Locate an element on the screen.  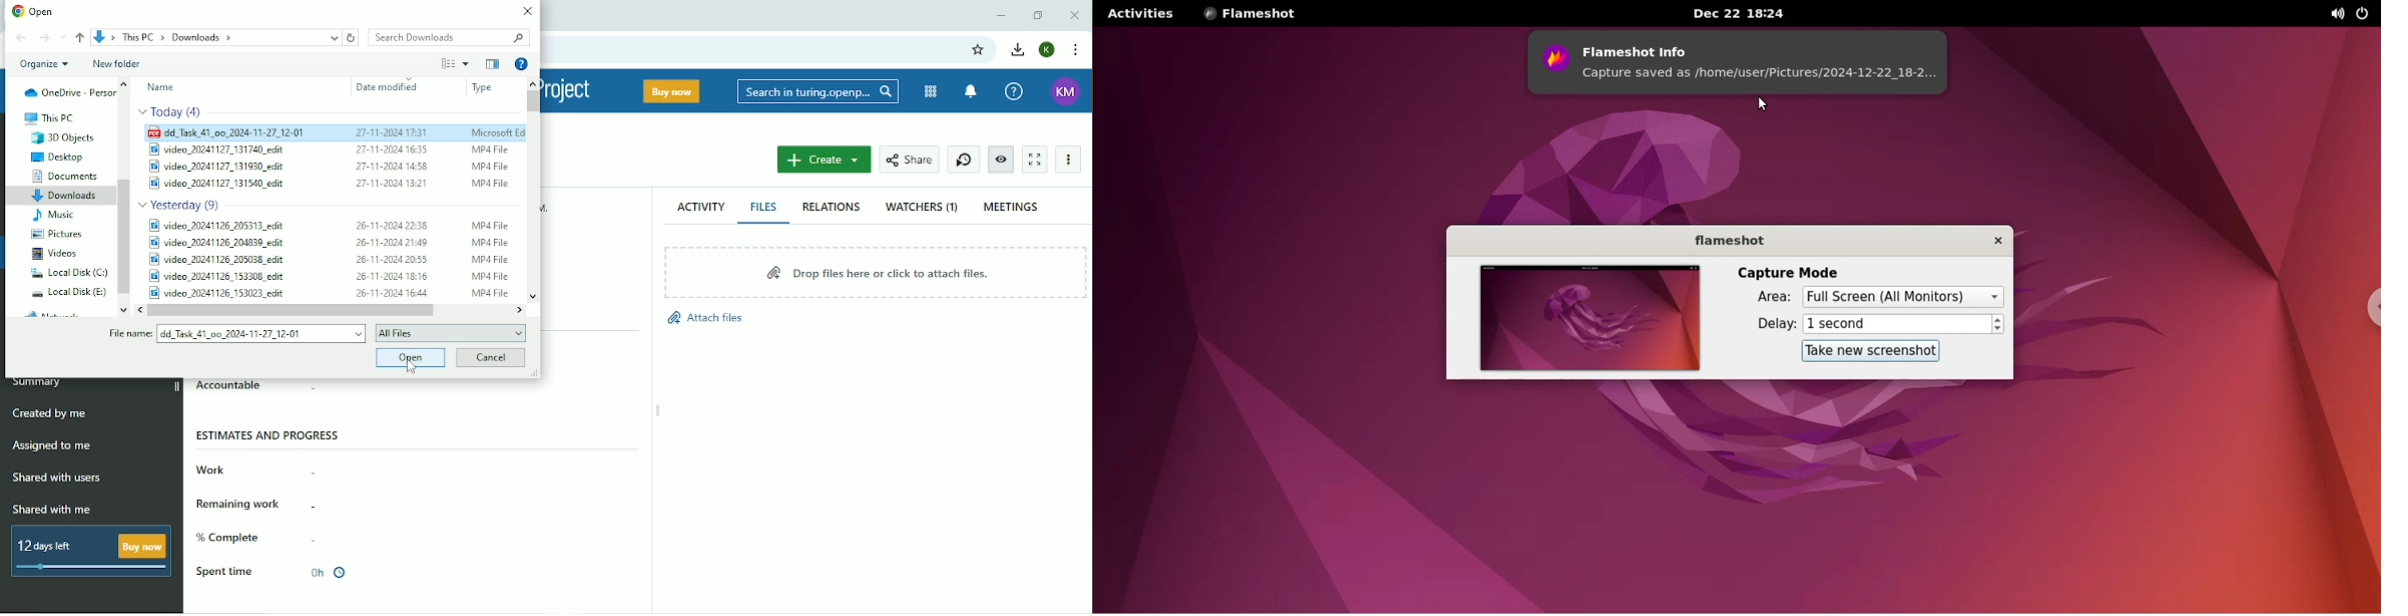
Recent locations is located at coordinates (64, 37).